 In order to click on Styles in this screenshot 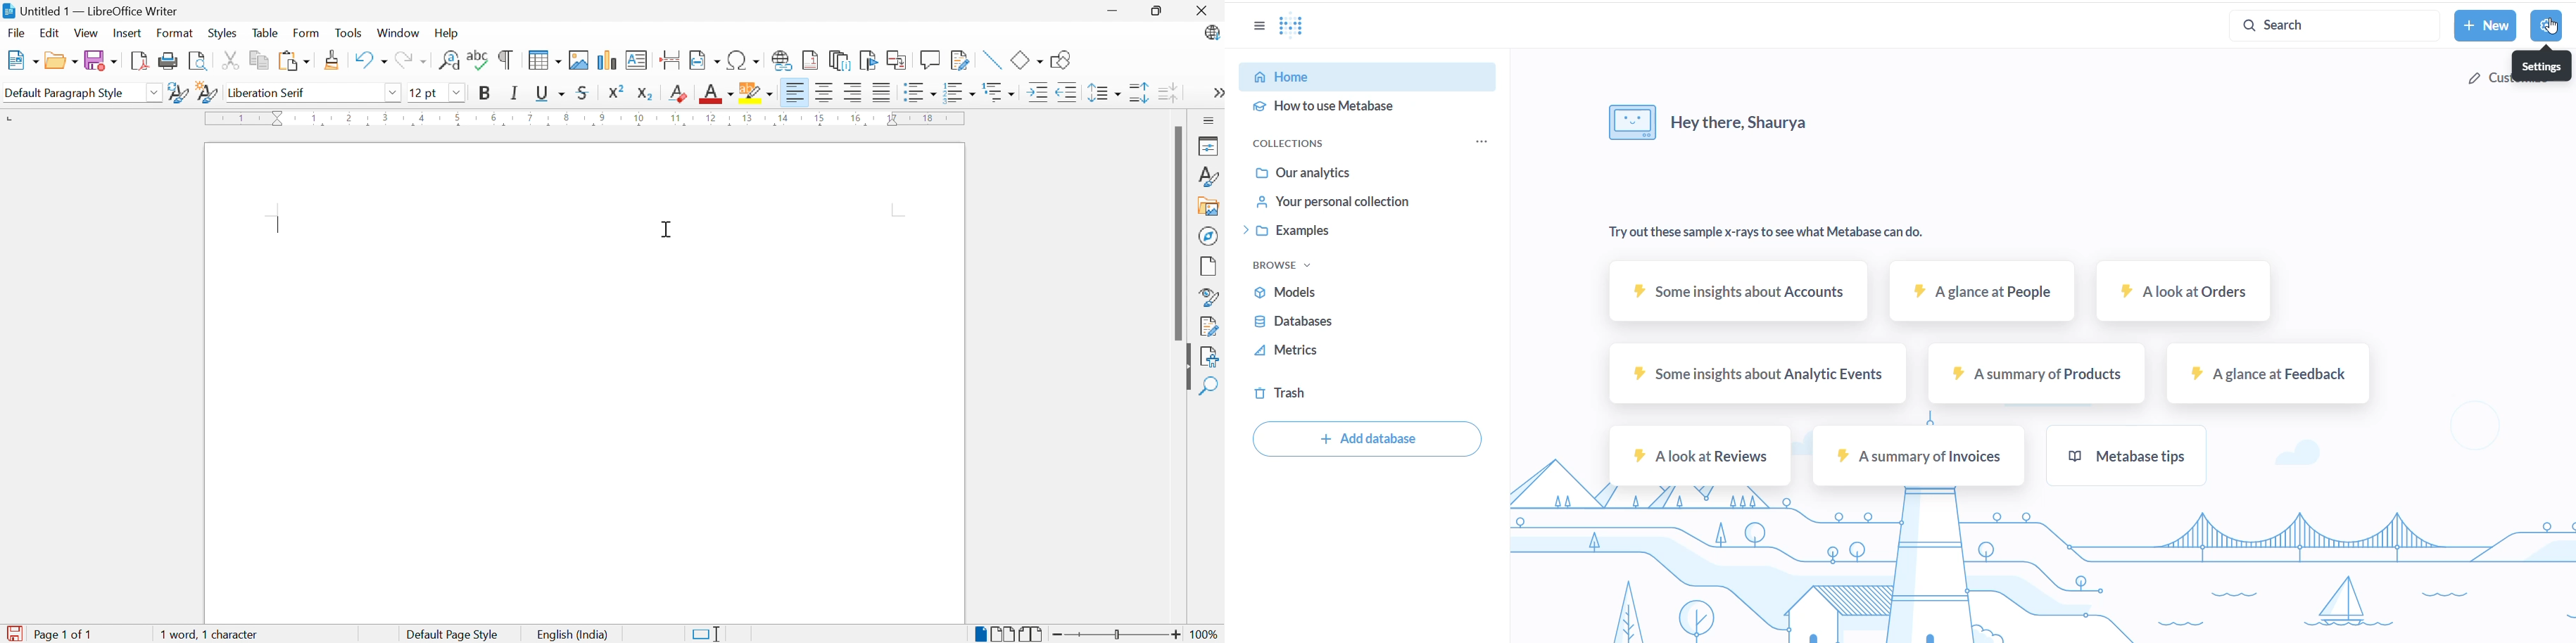, I will do `click(1211, 178)`.